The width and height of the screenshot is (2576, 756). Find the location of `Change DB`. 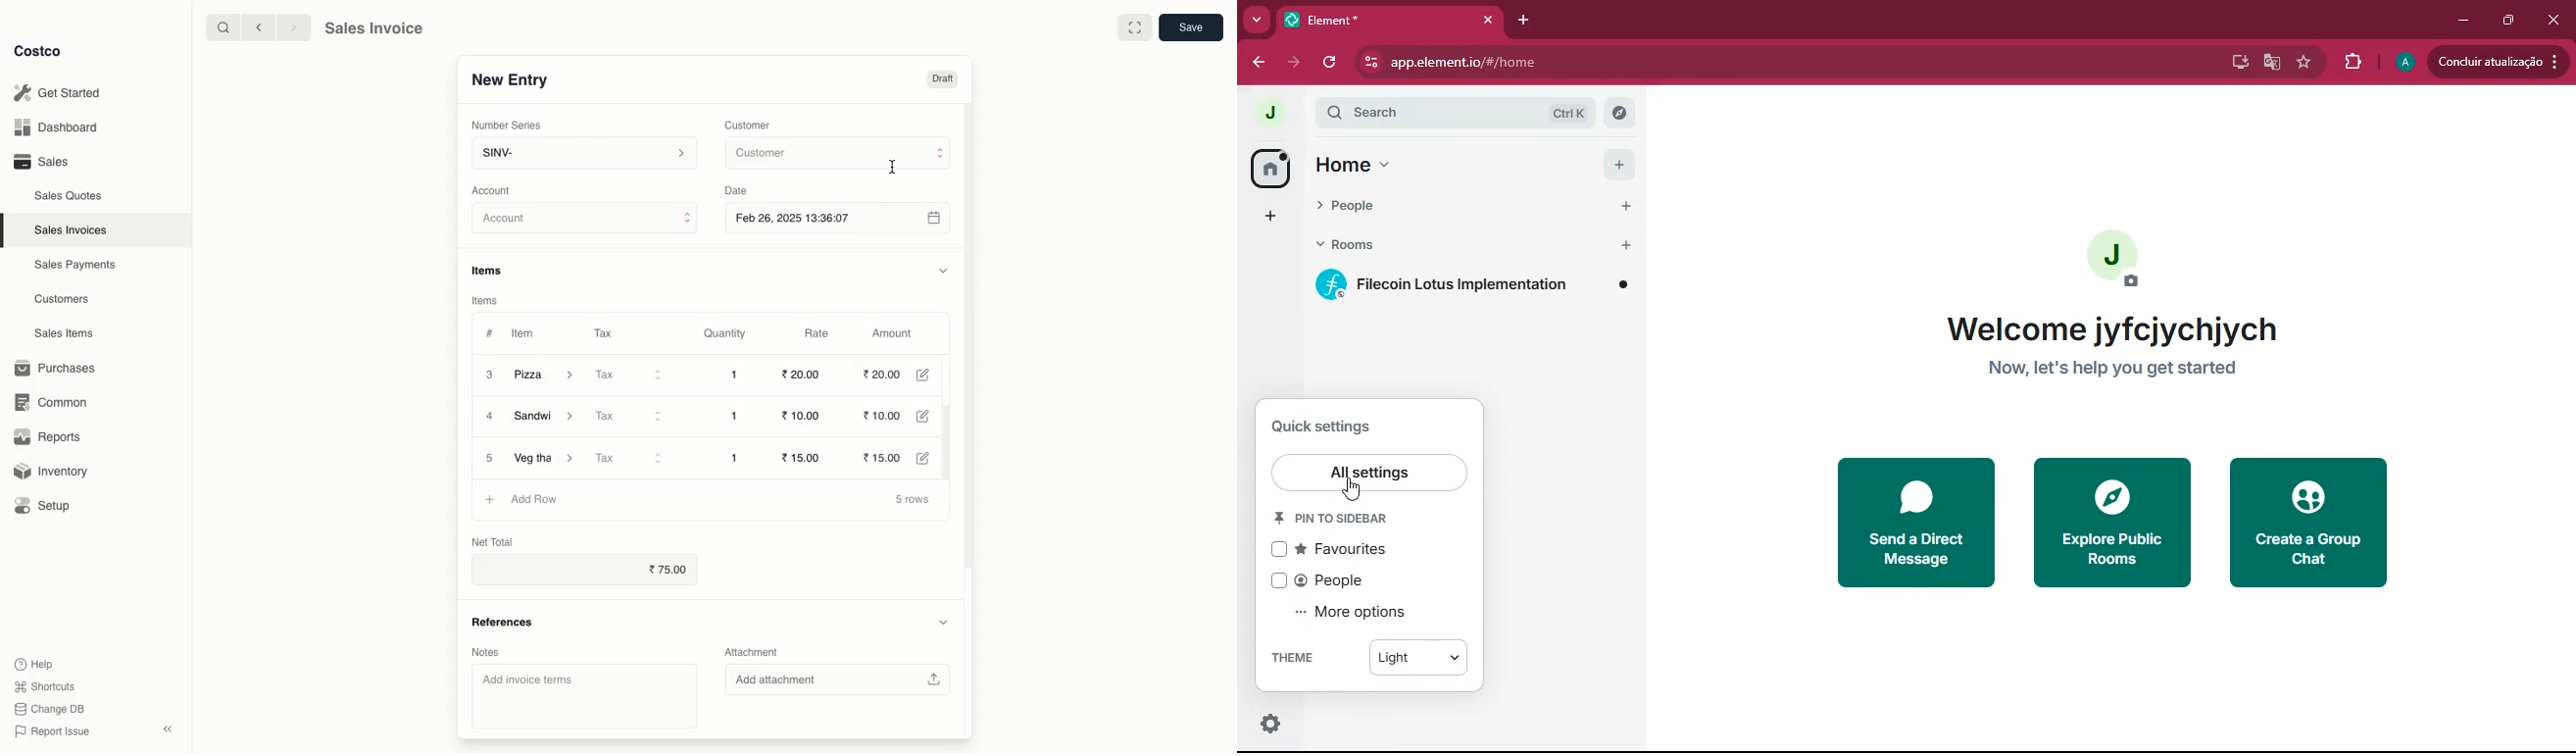

Change DB is located at coordinates (46, 707).